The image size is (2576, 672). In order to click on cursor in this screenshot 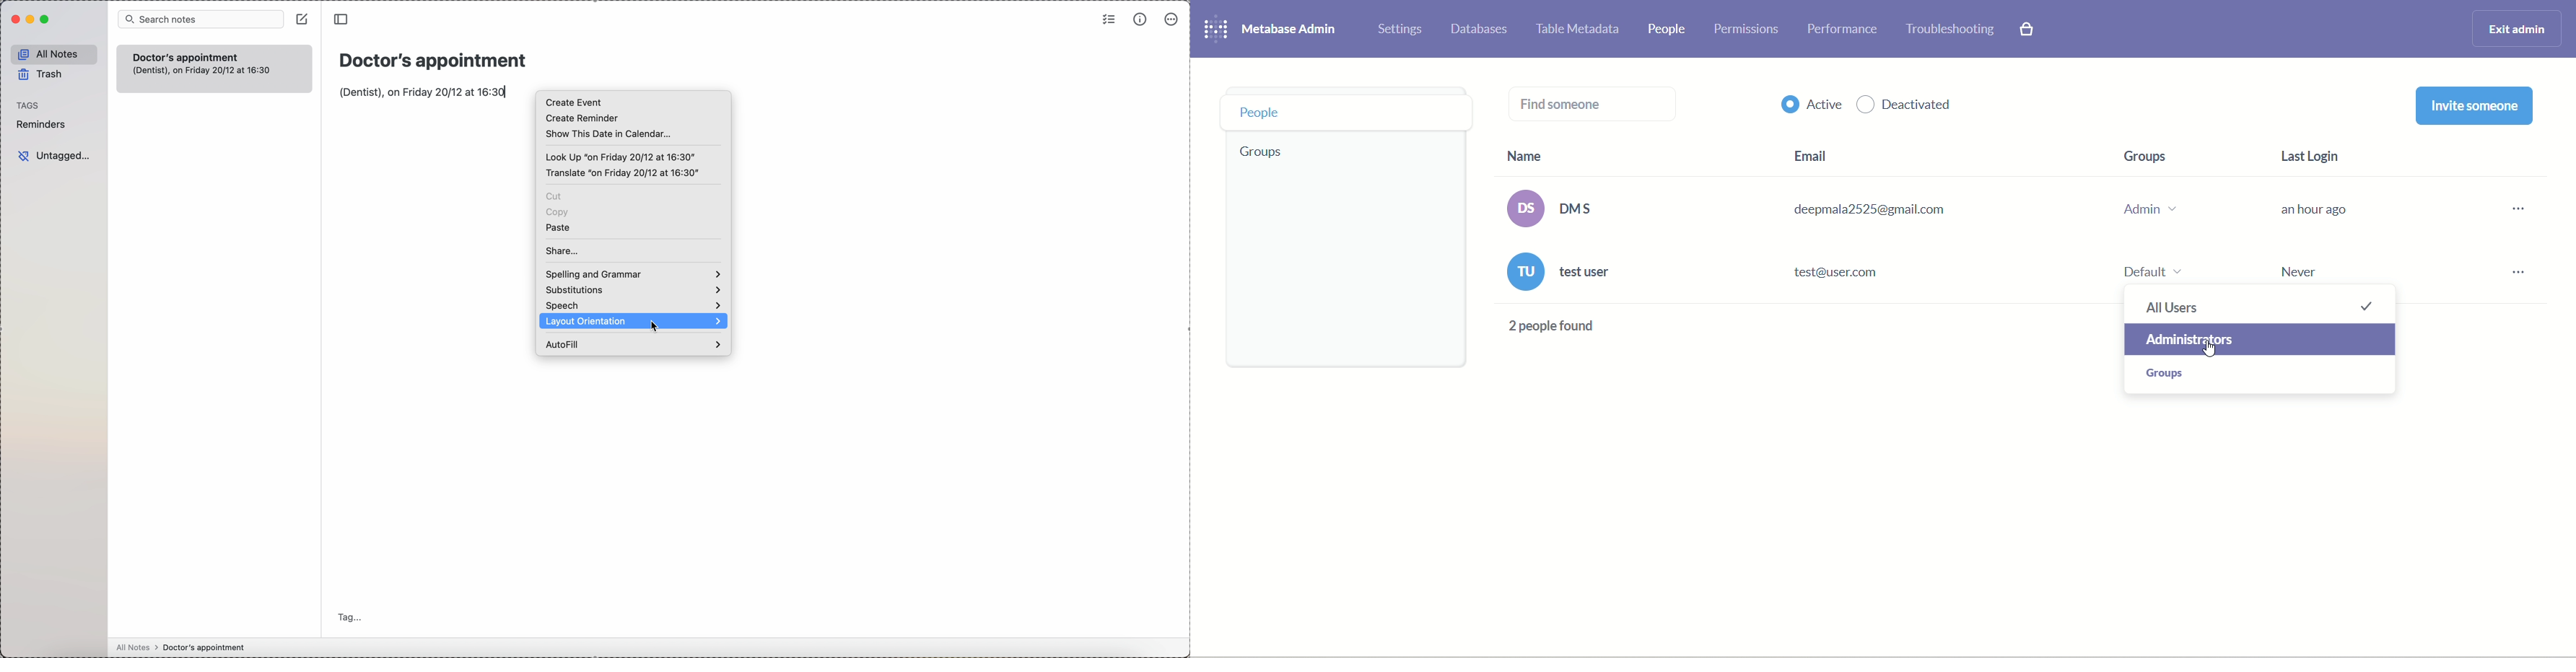, I will do `click(657, 326)`.